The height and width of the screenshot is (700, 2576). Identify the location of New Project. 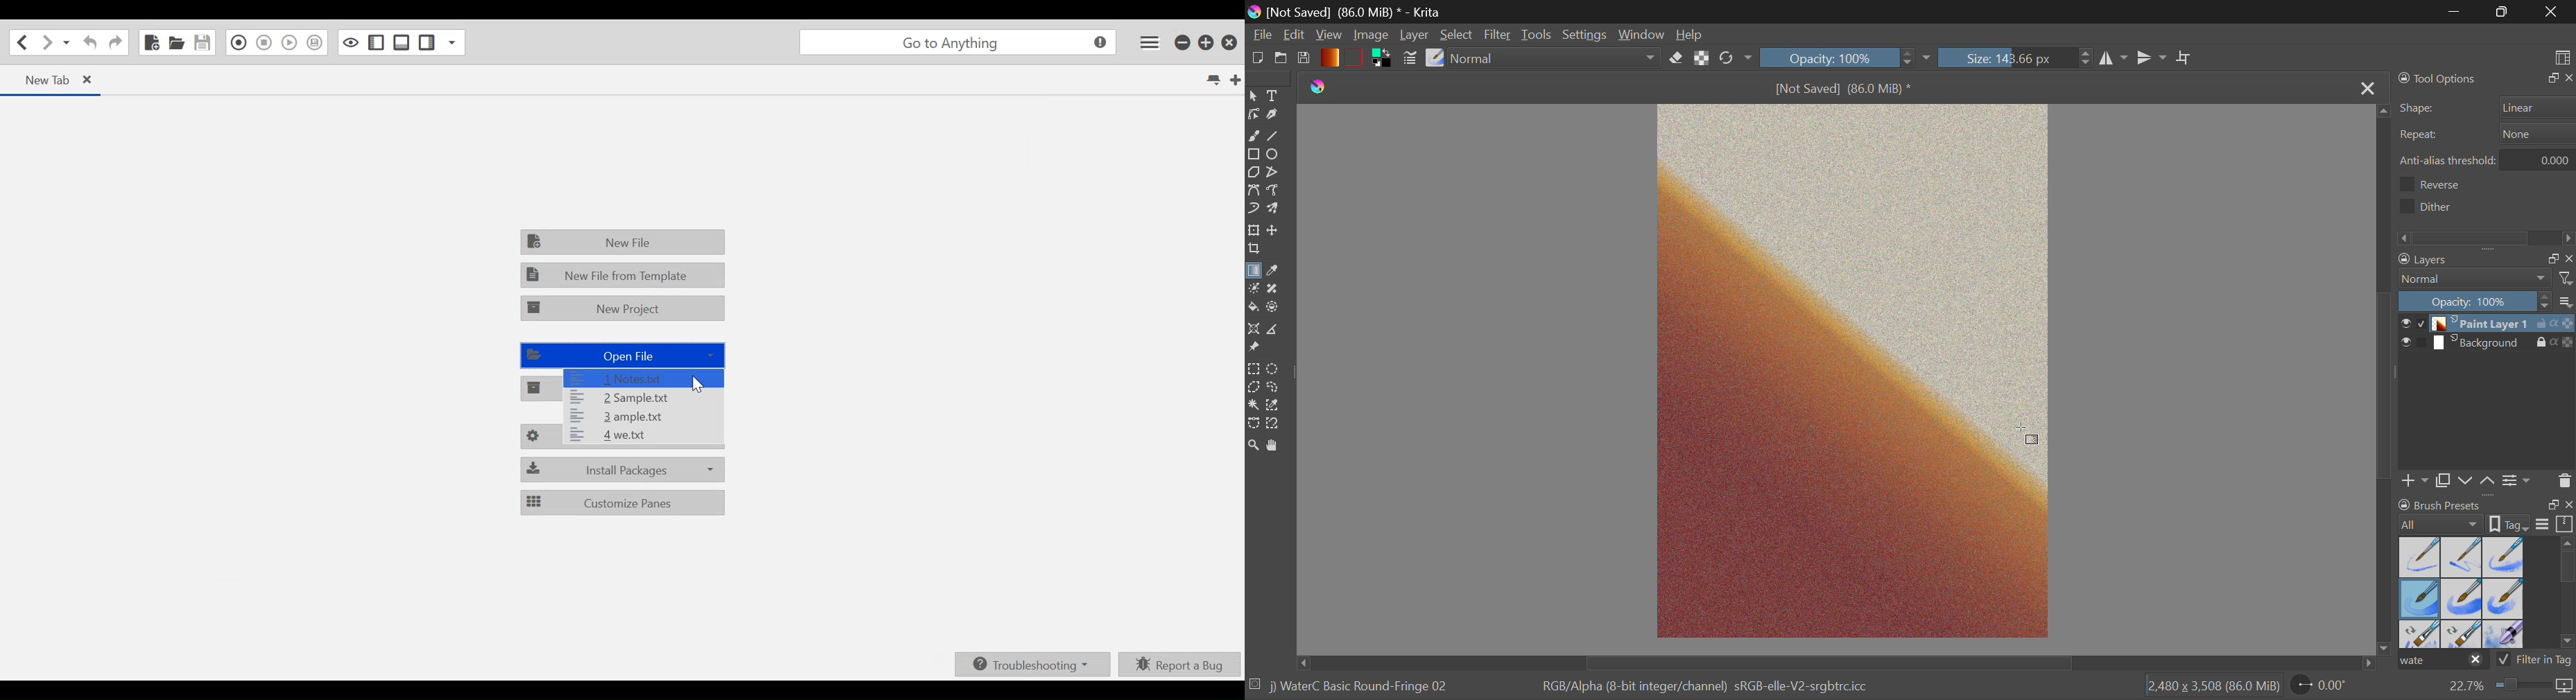
(624, 309).